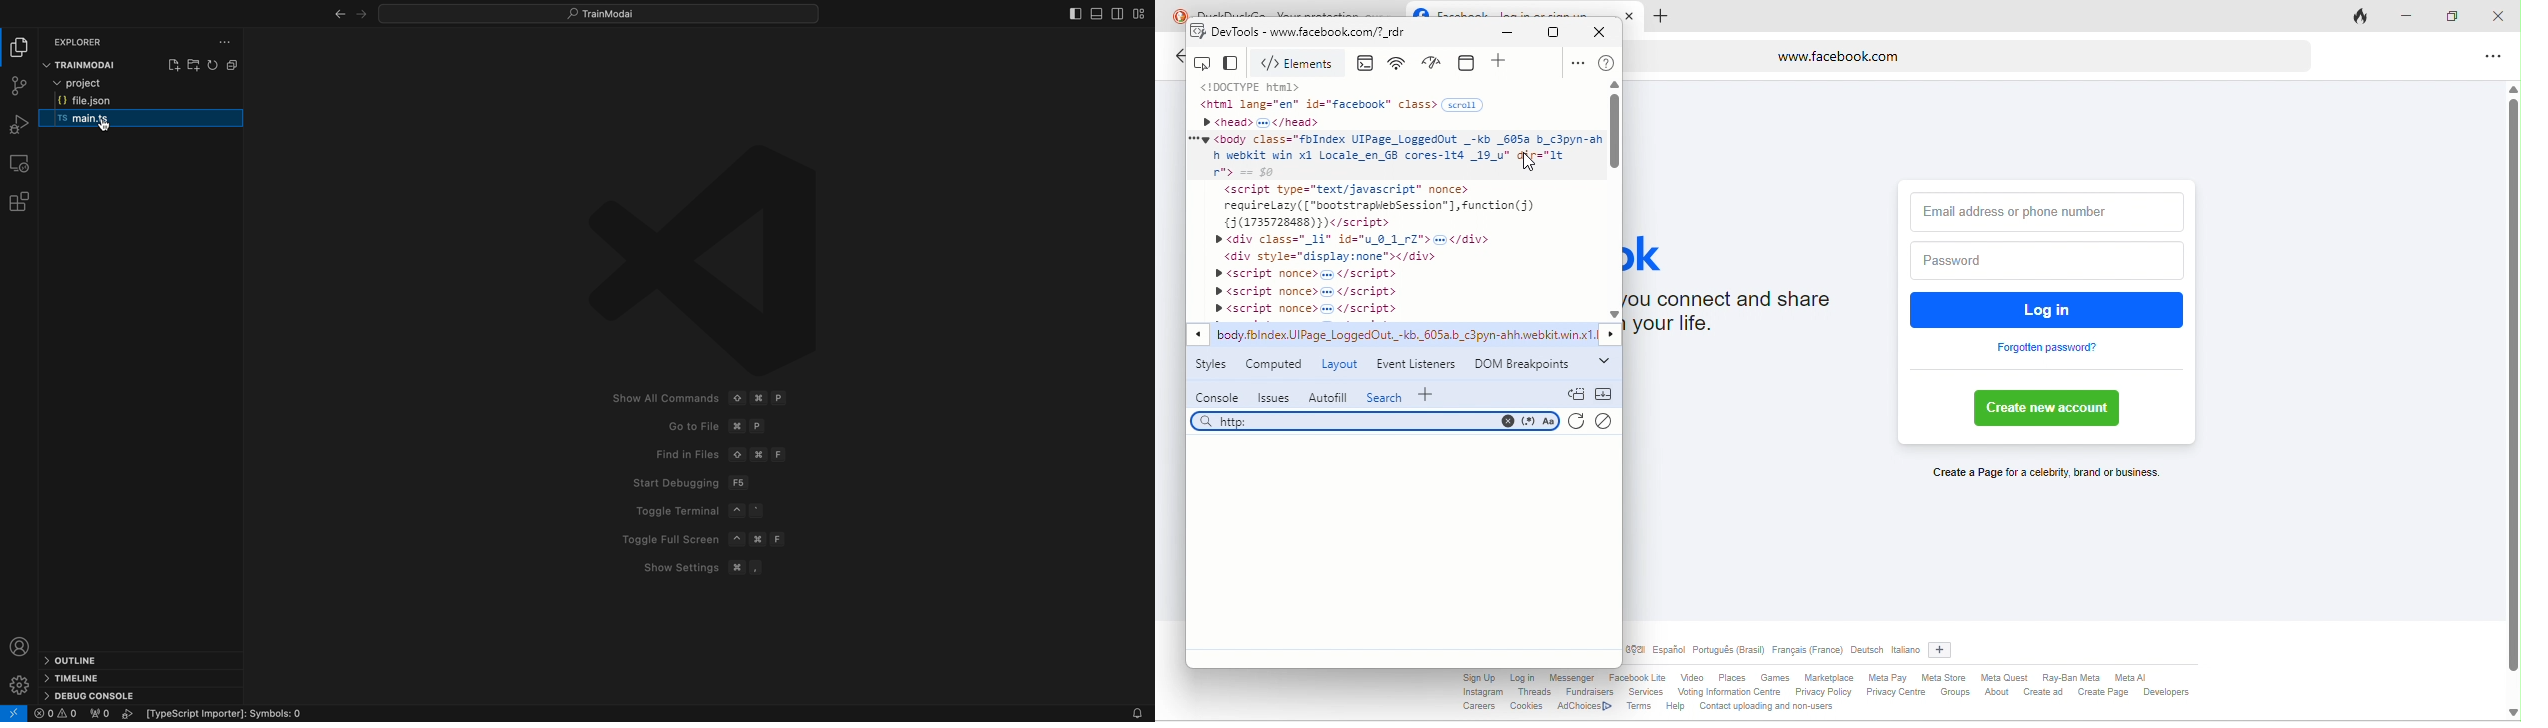  I want to click on password, so click(2043, 261).